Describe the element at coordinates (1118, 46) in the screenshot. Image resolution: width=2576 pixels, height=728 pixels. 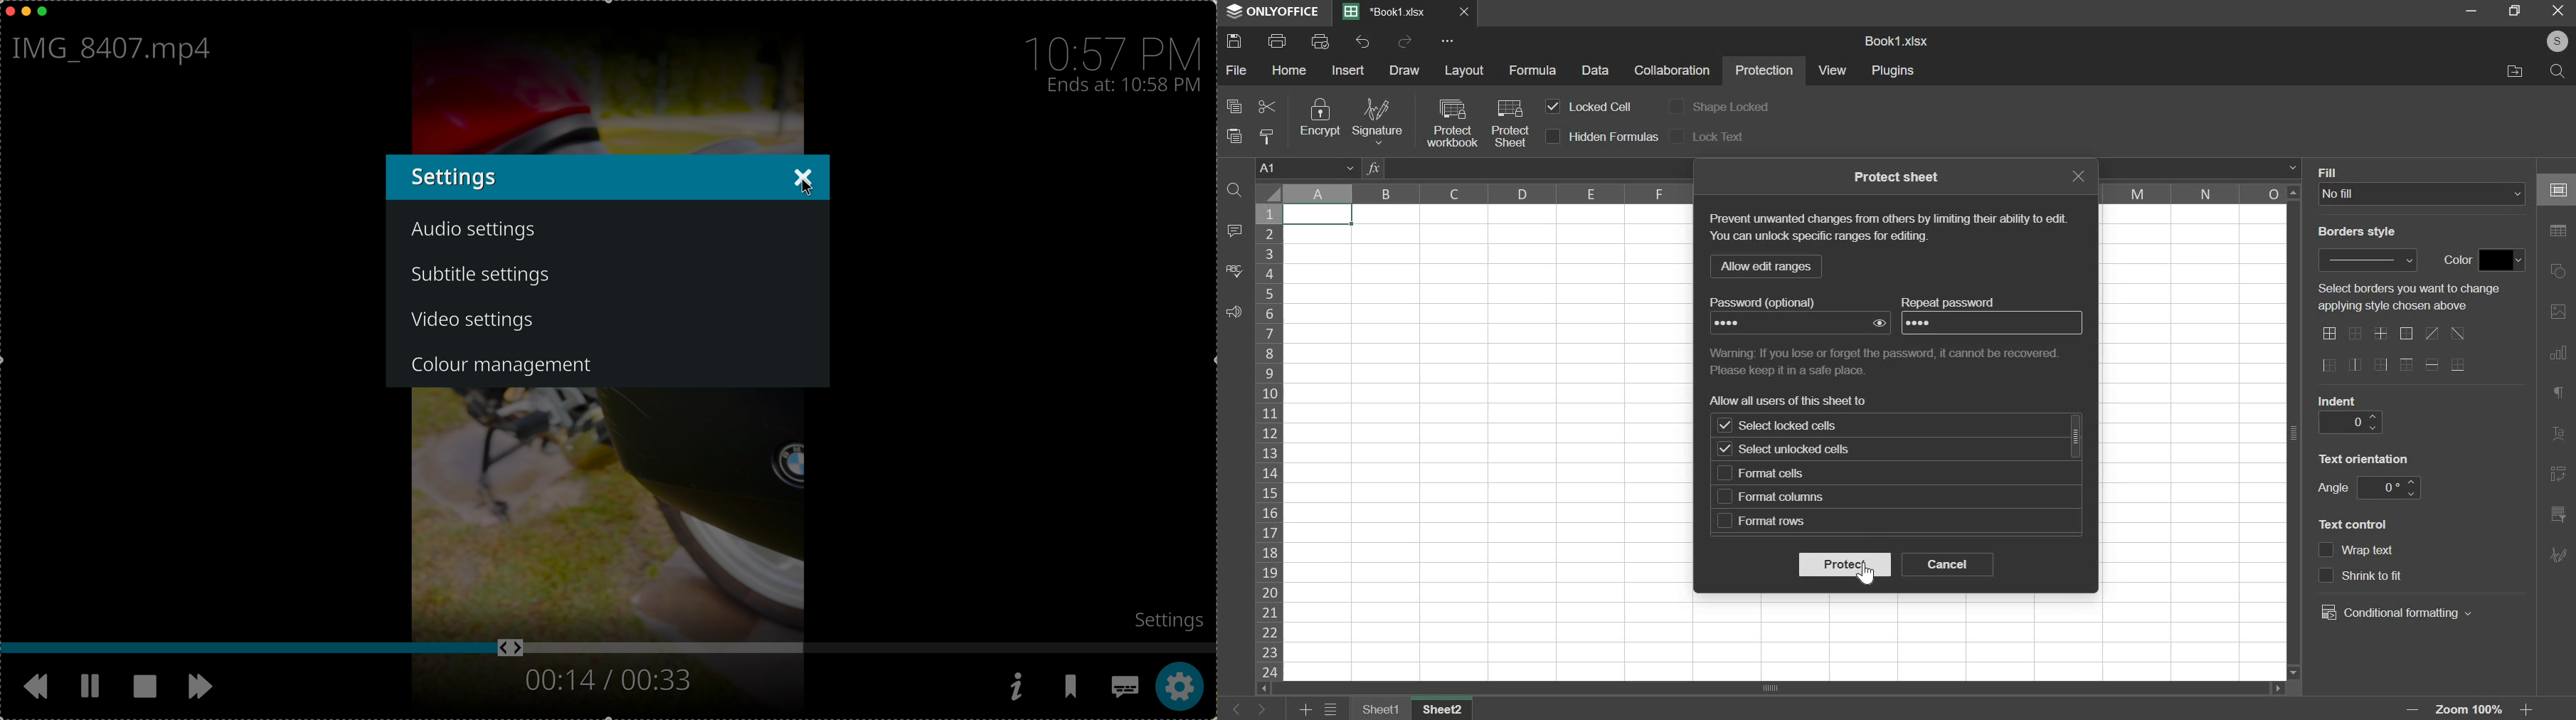
I see `10:57 PM` at that location.